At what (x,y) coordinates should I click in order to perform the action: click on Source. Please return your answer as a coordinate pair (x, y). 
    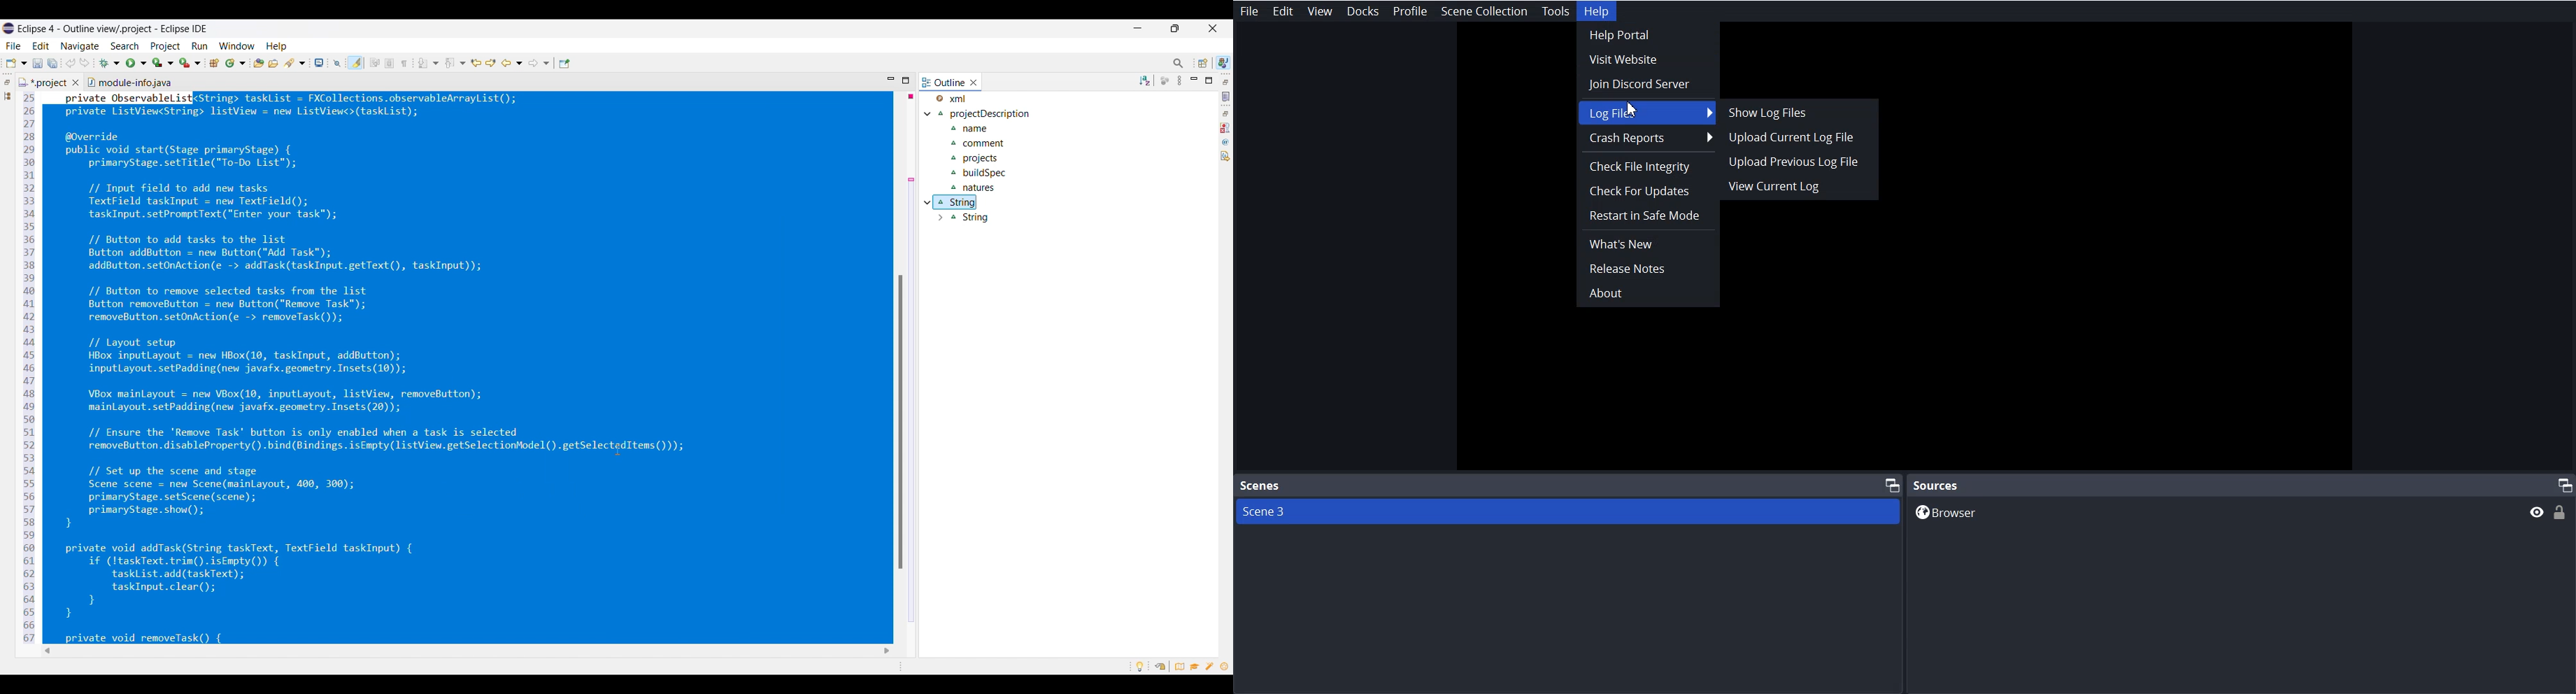
    Looking at the image, I should click on (1938, 485).